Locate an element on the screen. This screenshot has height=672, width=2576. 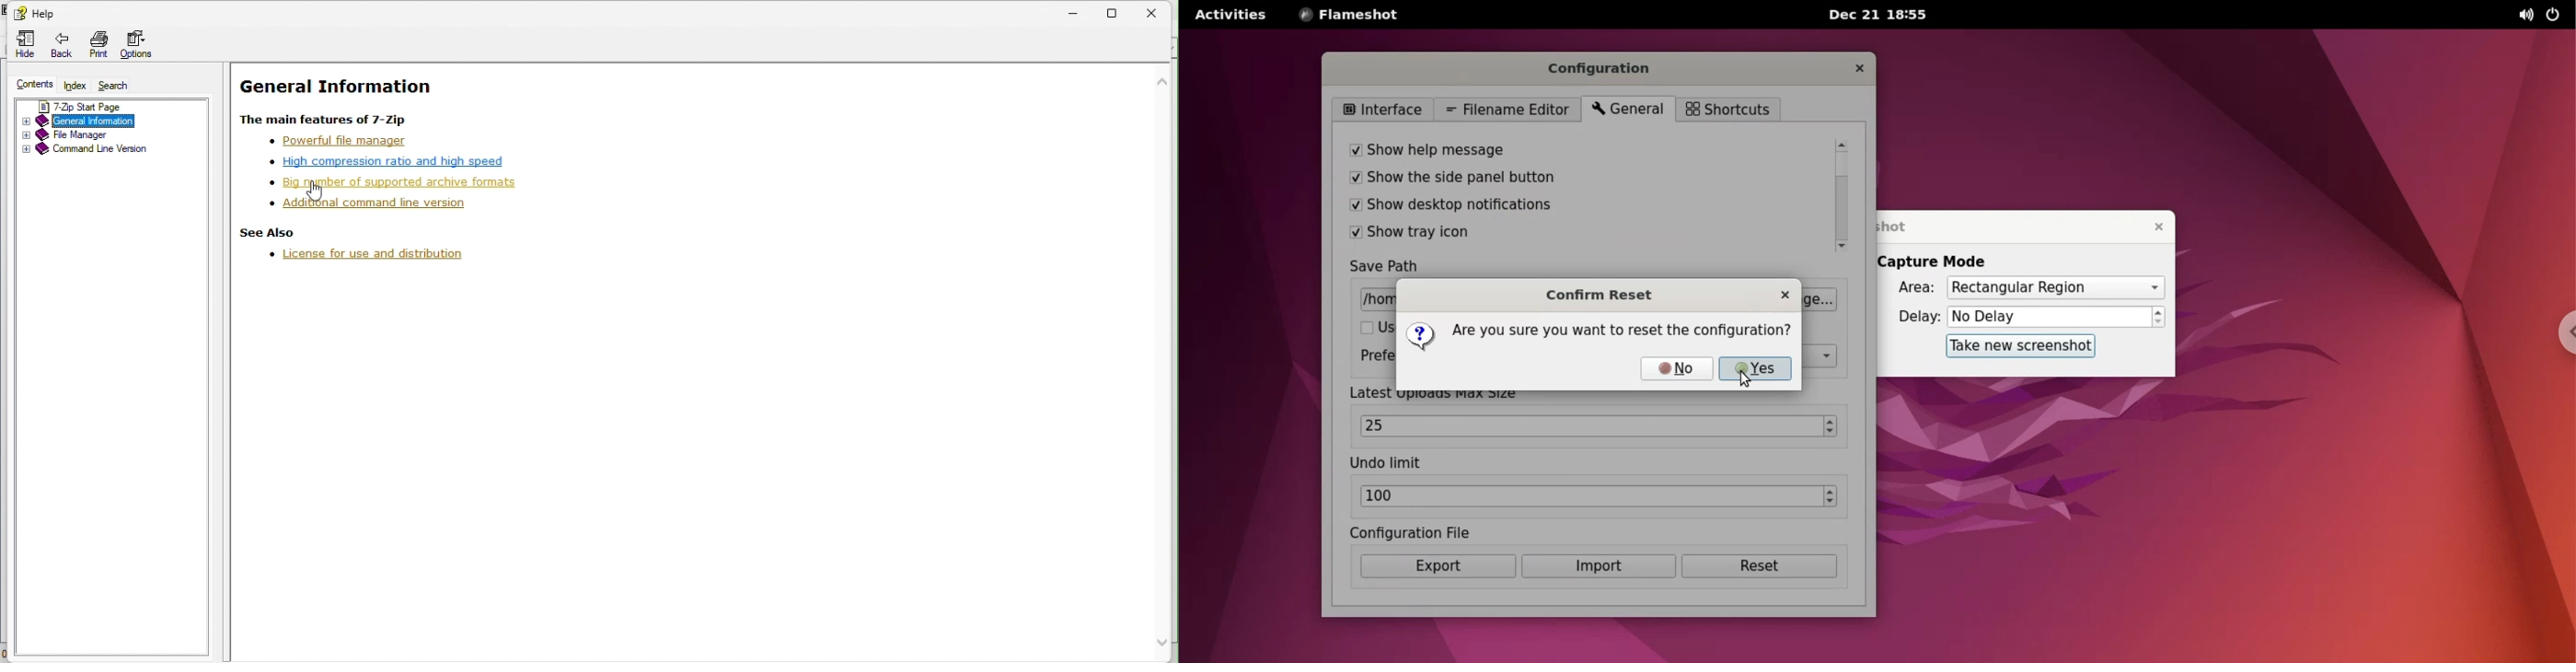
Search search is located at coordinates (121, 85).